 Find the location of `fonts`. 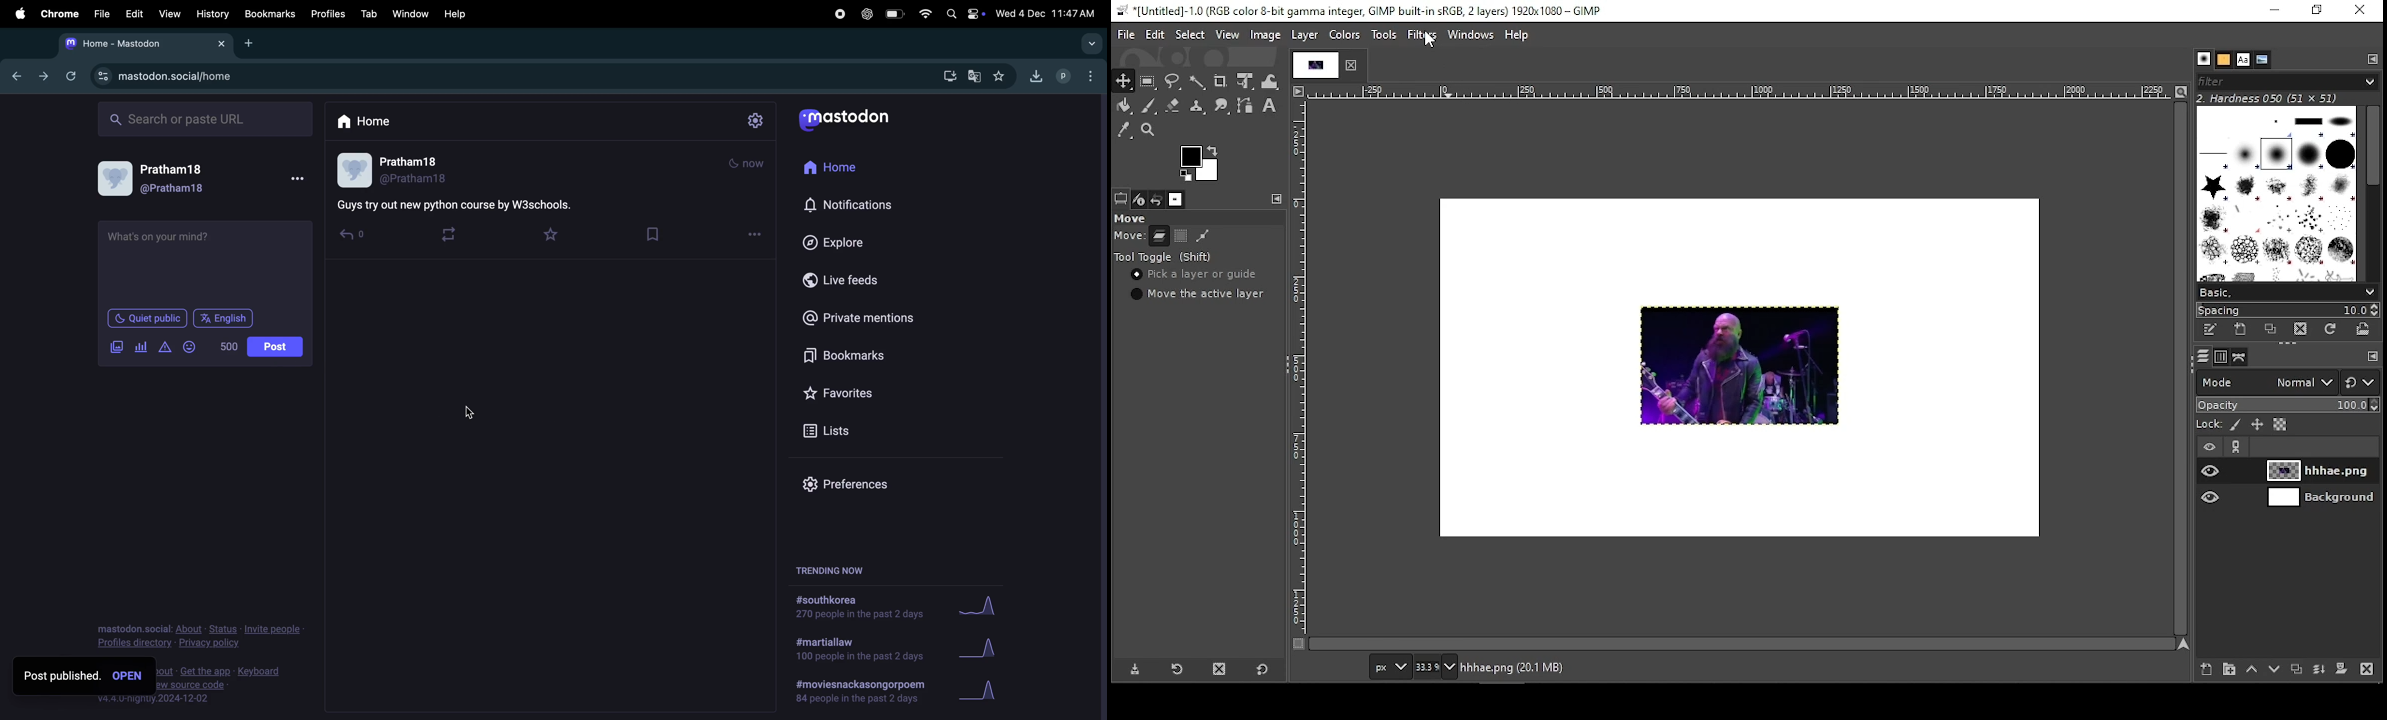

fonts is located at coordinates (2242, 59).